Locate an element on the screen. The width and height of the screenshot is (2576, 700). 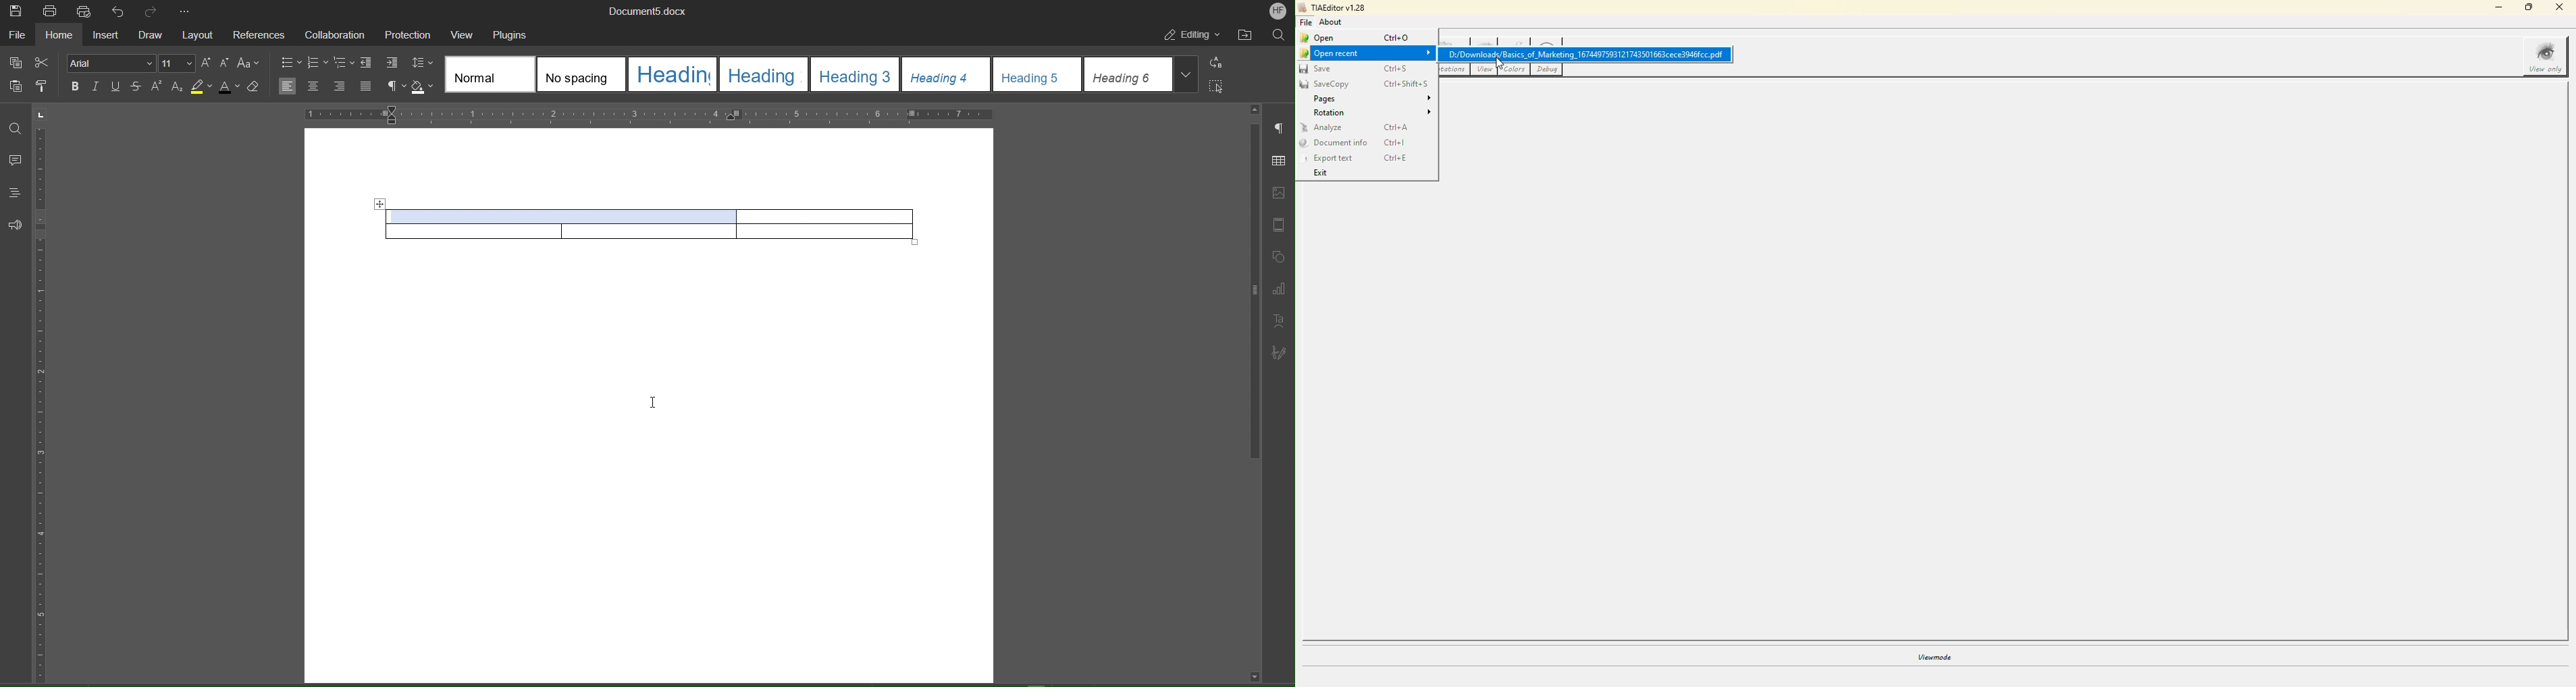
Undo is located at coordinates (122, 12).